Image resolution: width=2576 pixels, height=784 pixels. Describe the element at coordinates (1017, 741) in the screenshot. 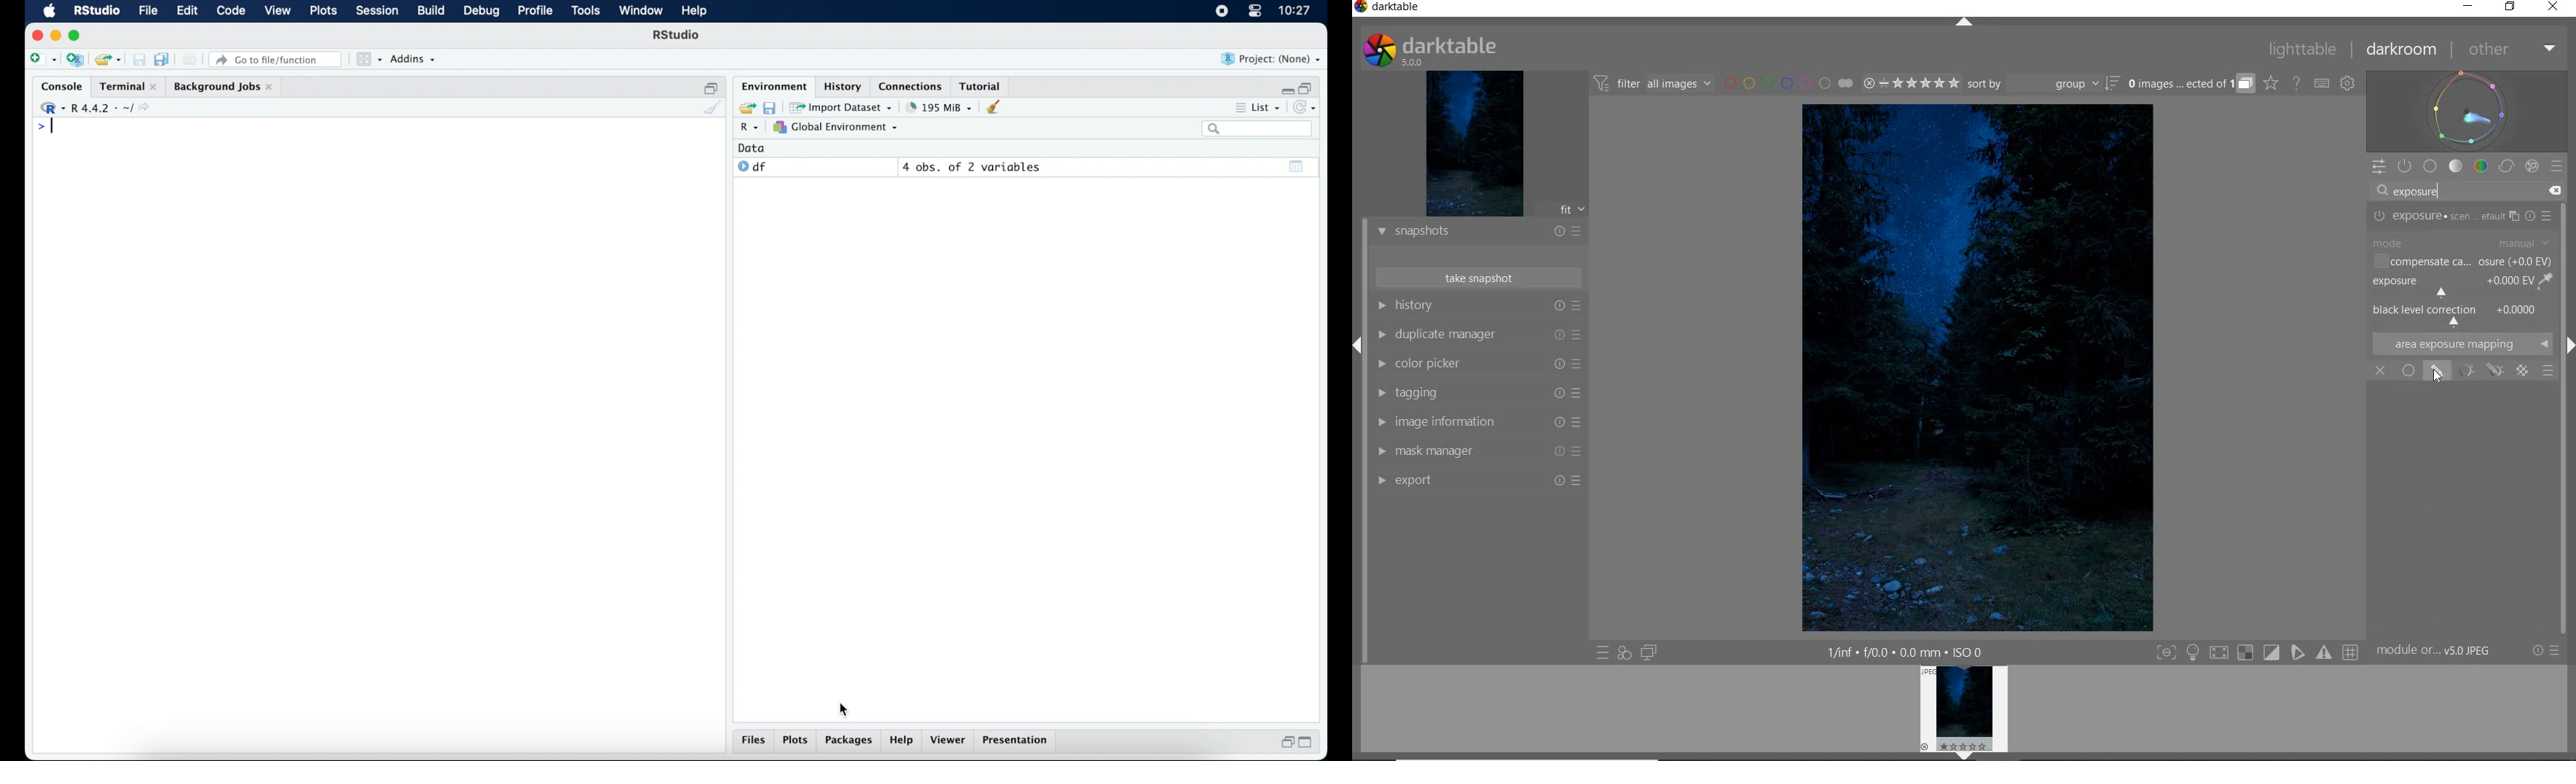

I see `presentation` at that location.